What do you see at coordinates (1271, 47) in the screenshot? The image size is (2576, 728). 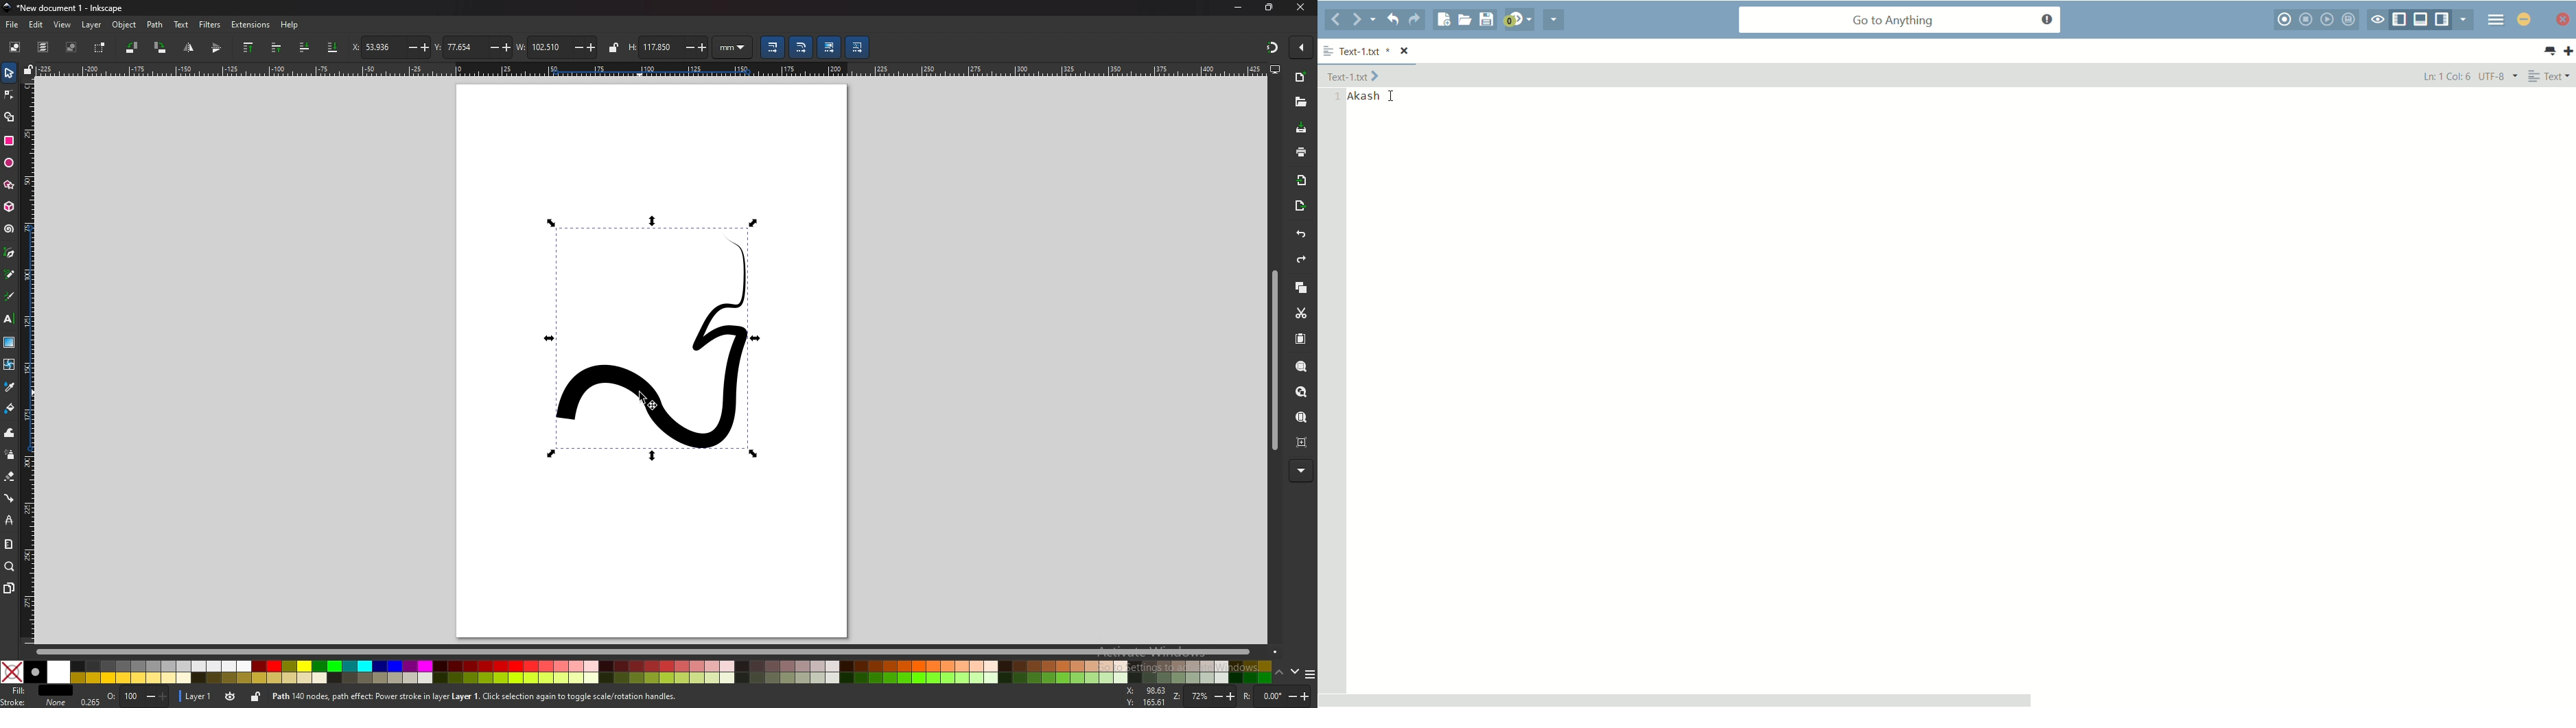 I see `snapping` at bounding box center [1271, 47].